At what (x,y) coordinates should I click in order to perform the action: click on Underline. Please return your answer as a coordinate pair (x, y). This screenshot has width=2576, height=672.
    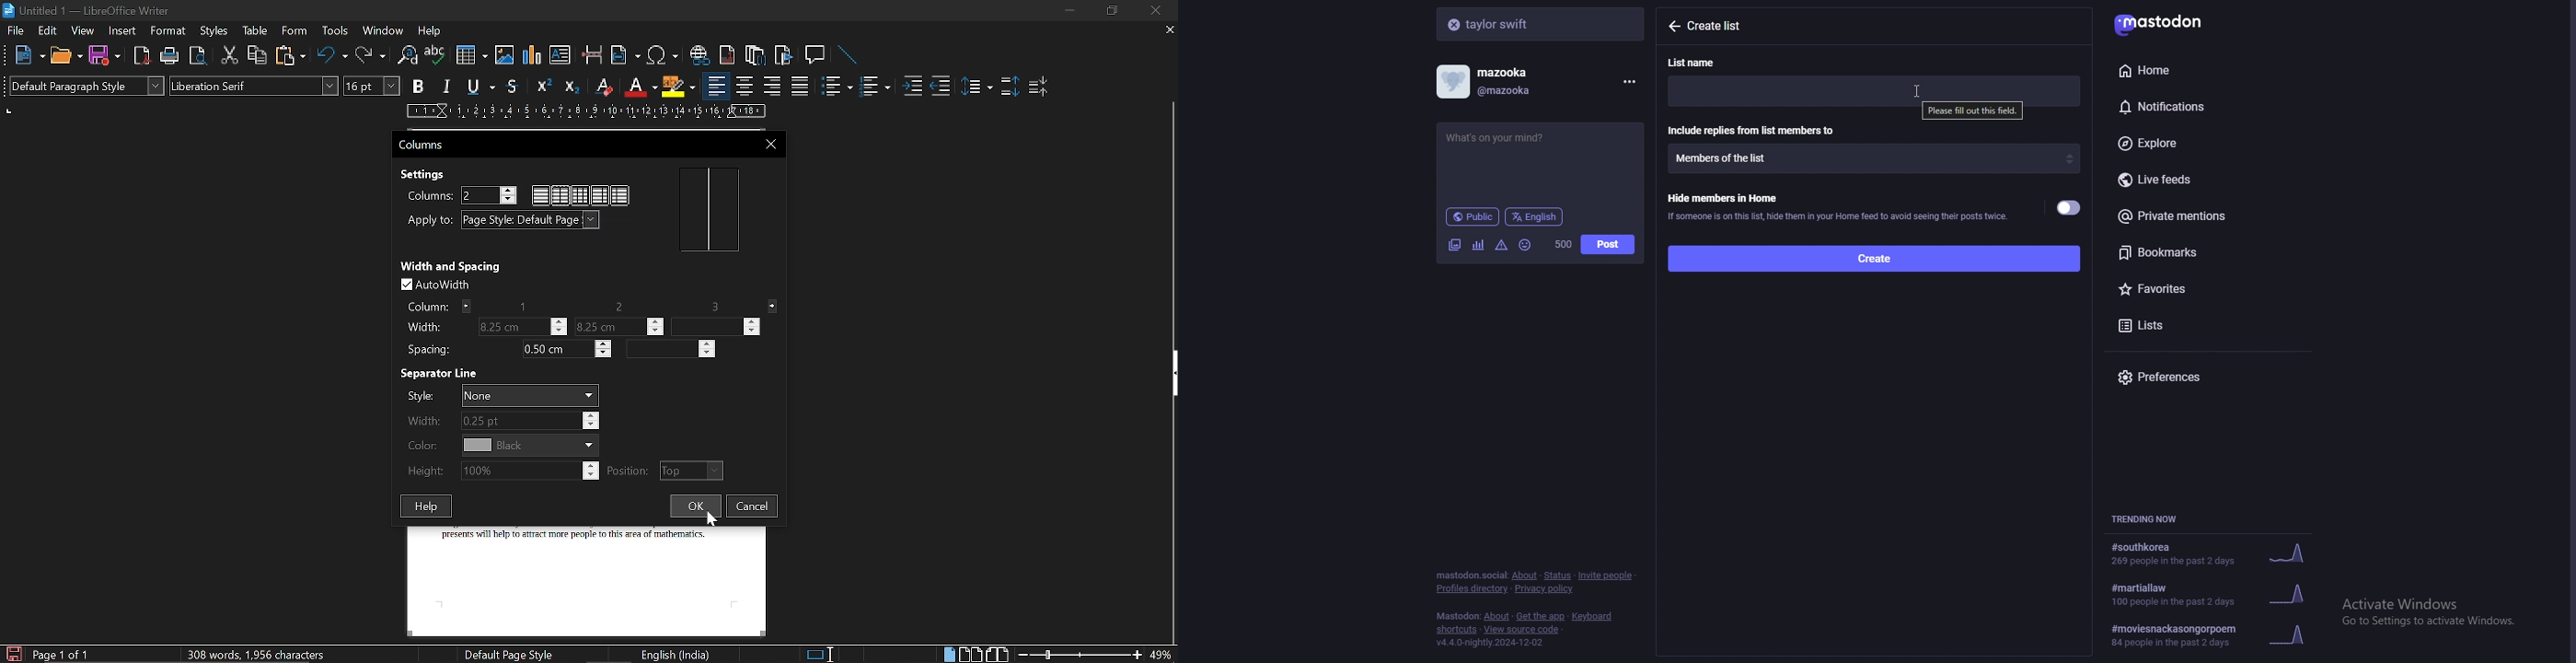
    Looking at the image, I should click on (482, 87).